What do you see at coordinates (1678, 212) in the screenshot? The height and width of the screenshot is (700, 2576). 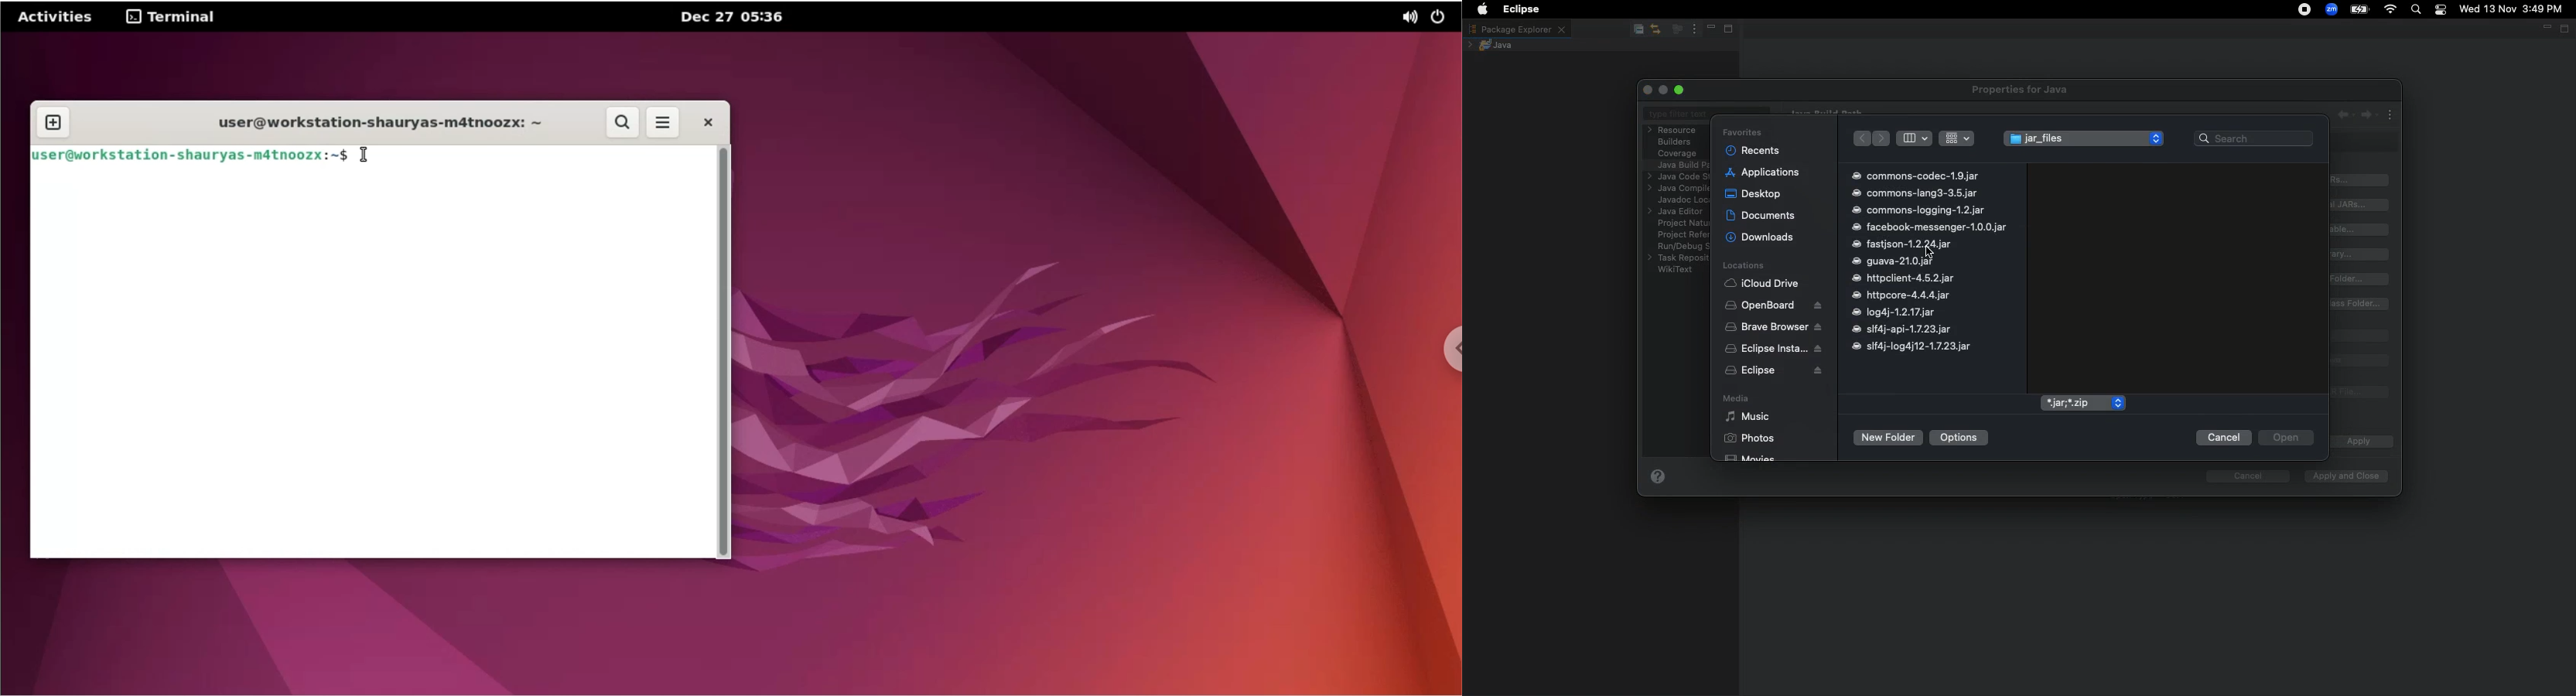 I see `Java editor` at bounding box center [1678, 212].